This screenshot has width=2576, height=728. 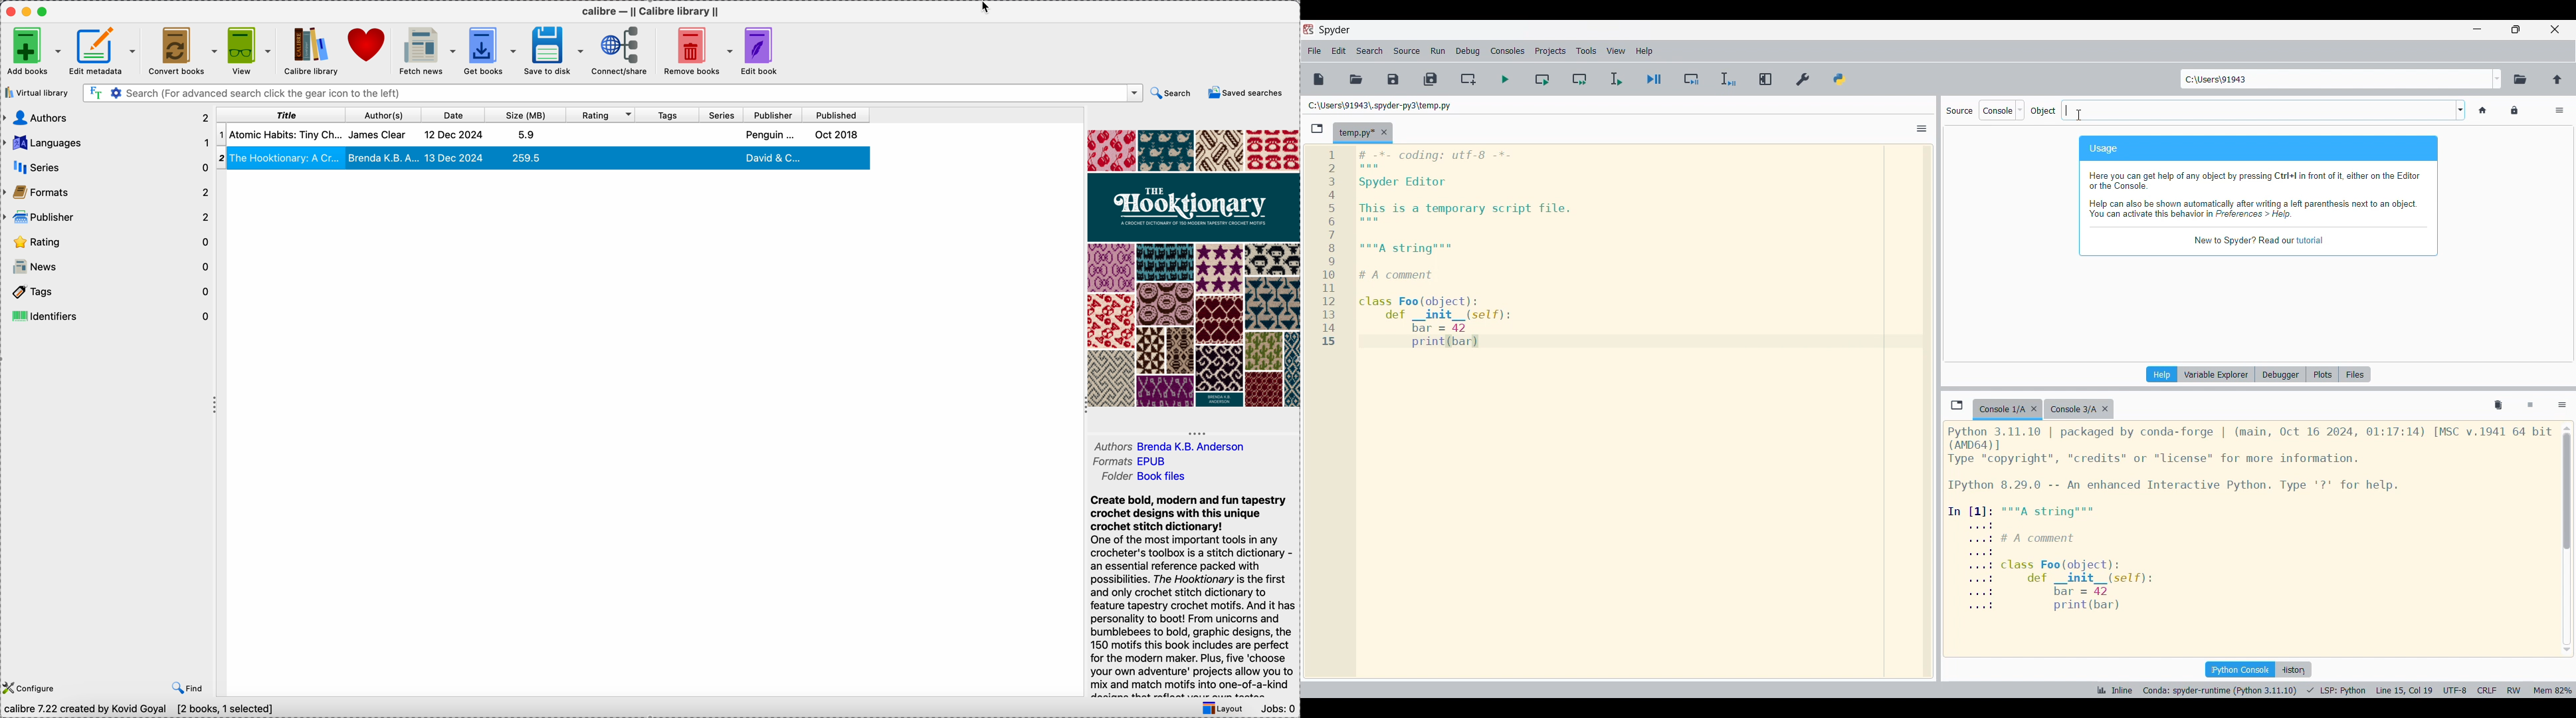 I want to click on Browse working directory, so click(x=2521, y=79).